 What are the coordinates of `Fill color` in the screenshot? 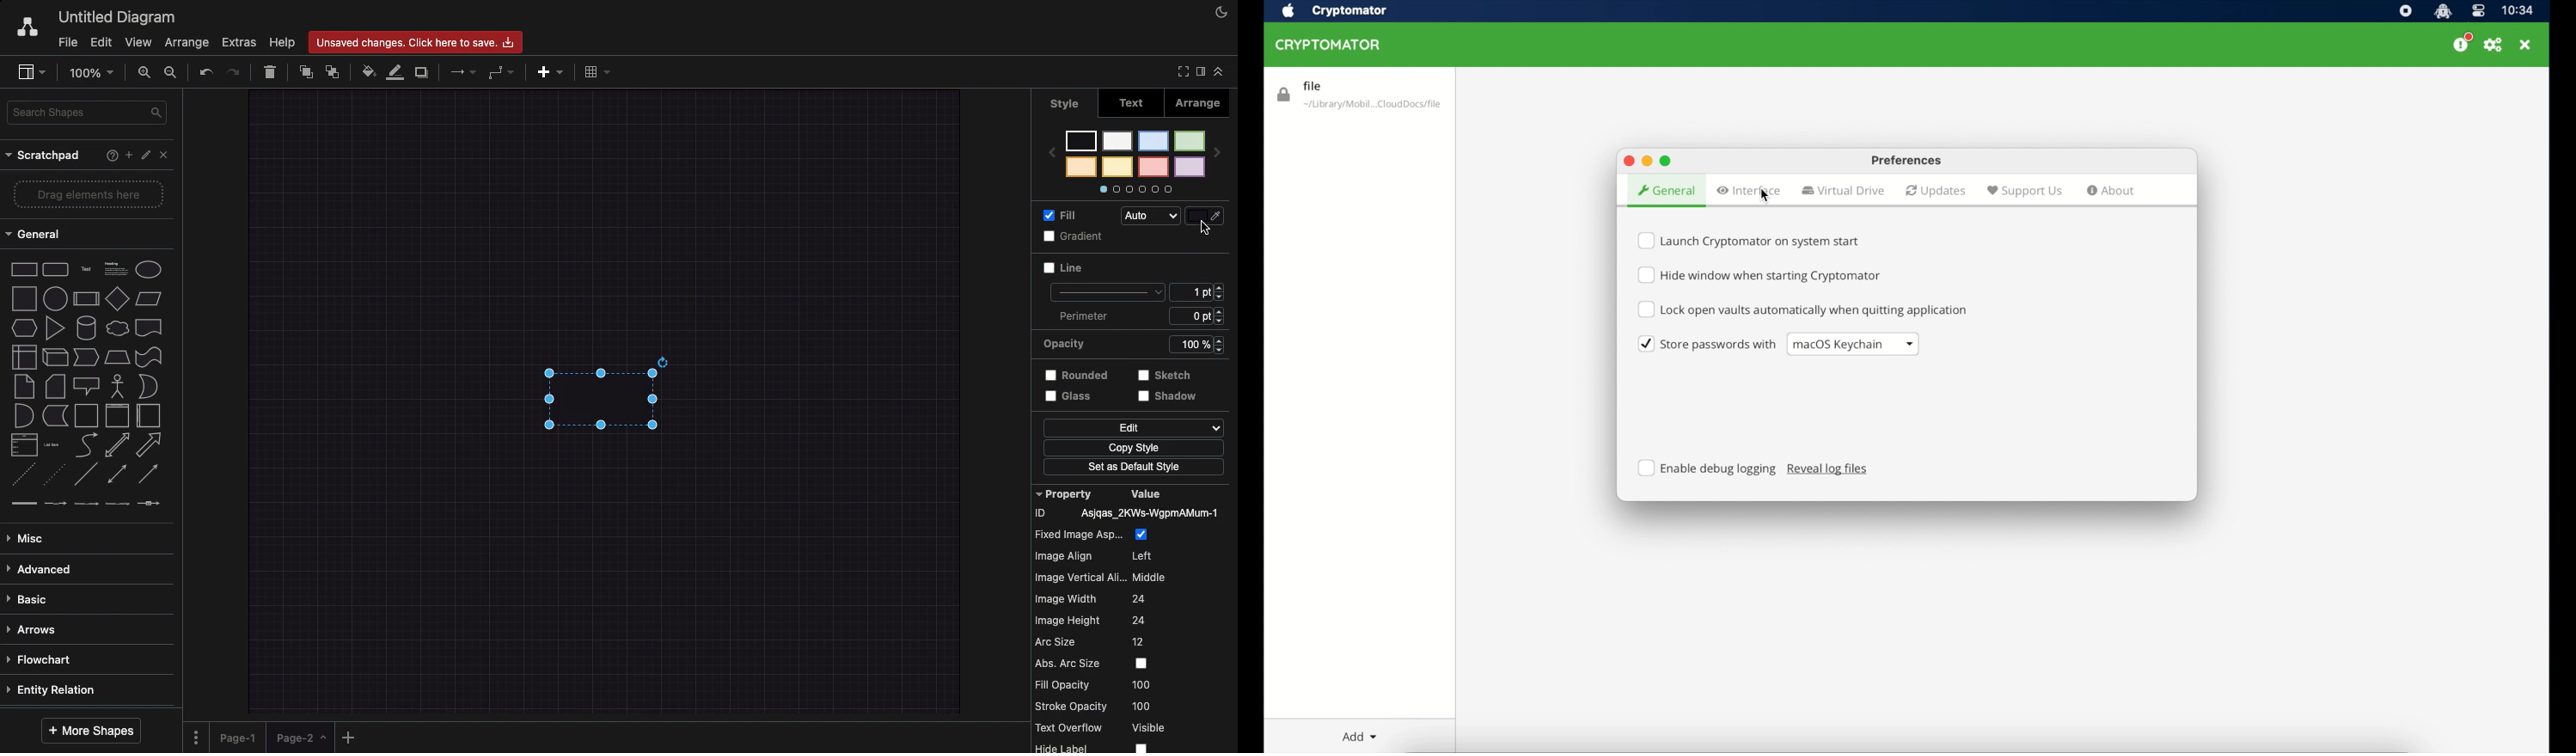 It's located at (370, 70).